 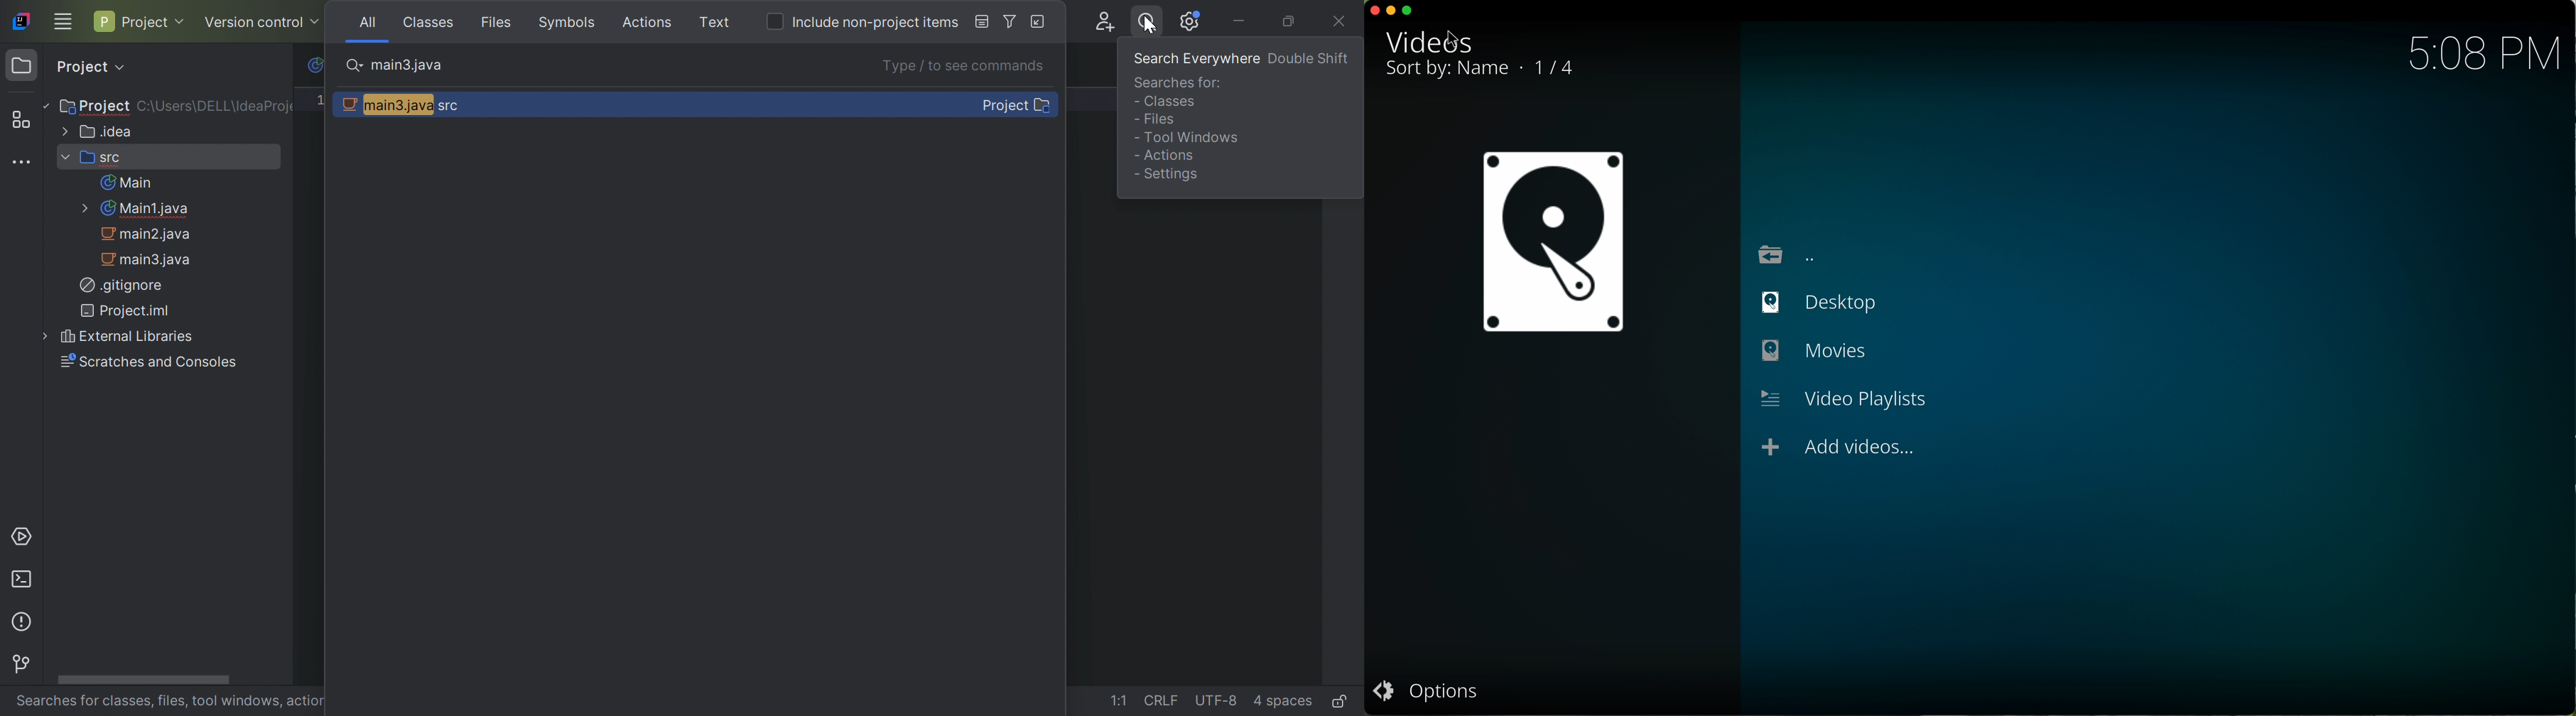 I want to click on add videos..., so click(x=1835, y=448).